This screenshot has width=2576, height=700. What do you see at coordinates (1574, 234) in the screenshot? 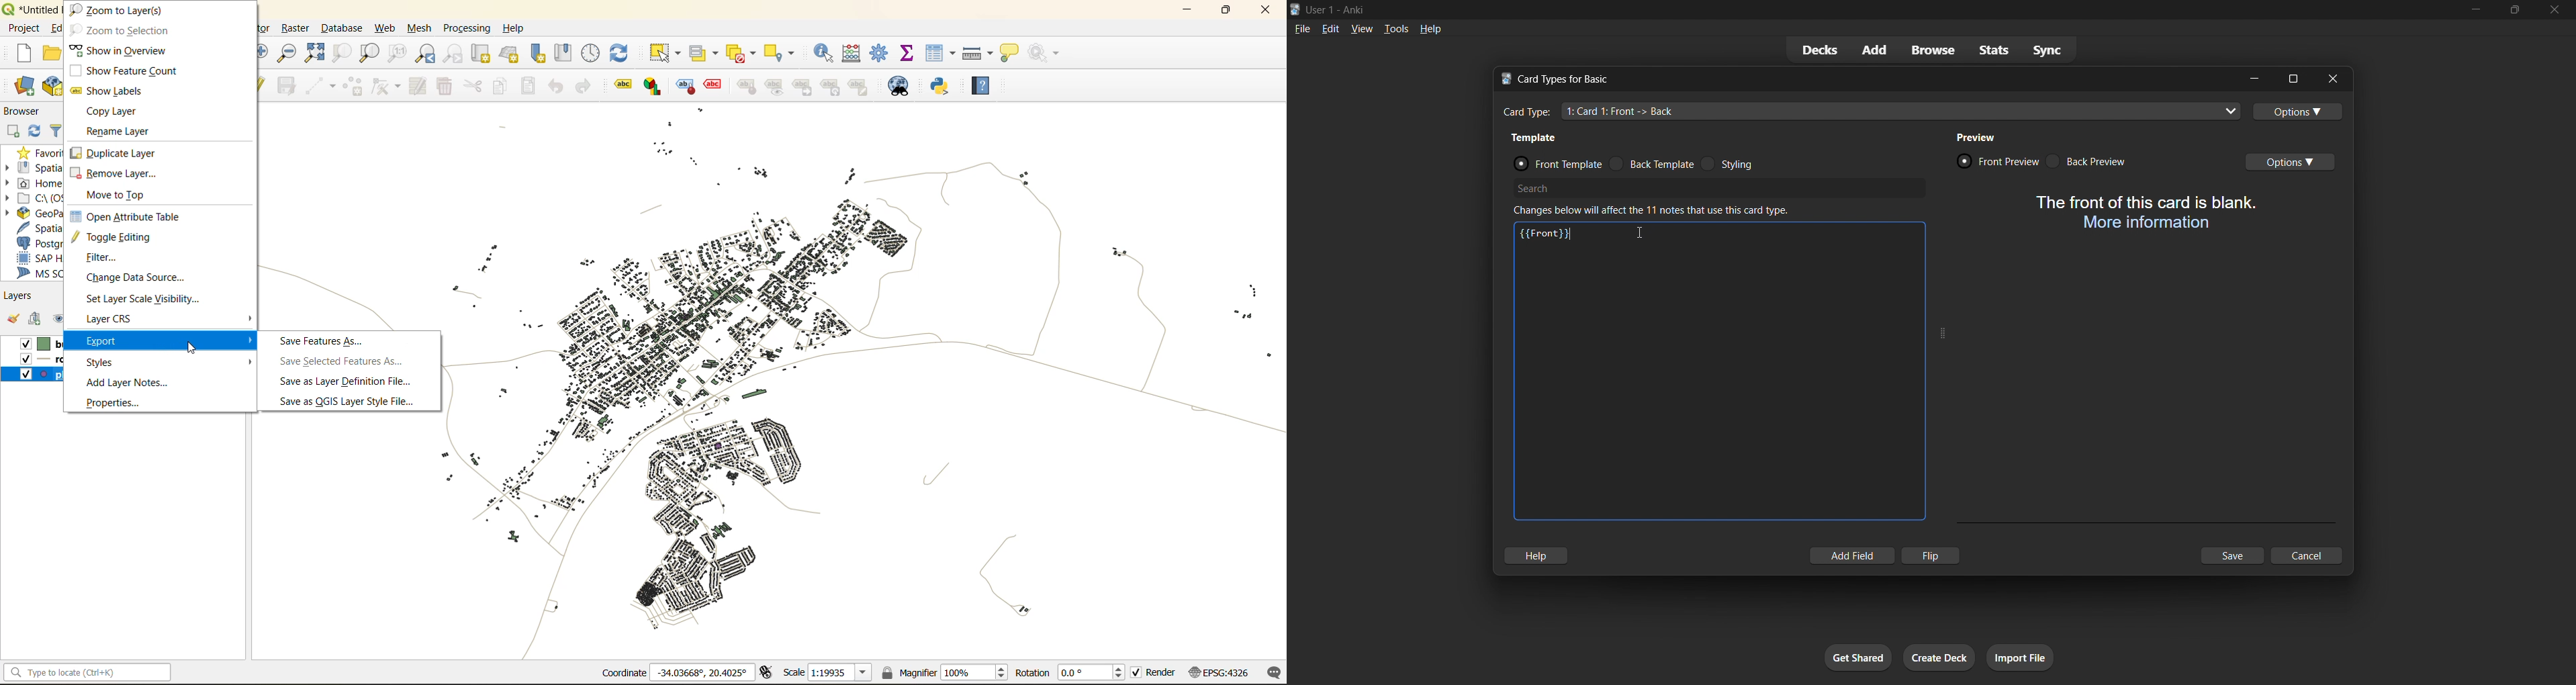
I see `text cursor` at bounding box center [1574, 234].